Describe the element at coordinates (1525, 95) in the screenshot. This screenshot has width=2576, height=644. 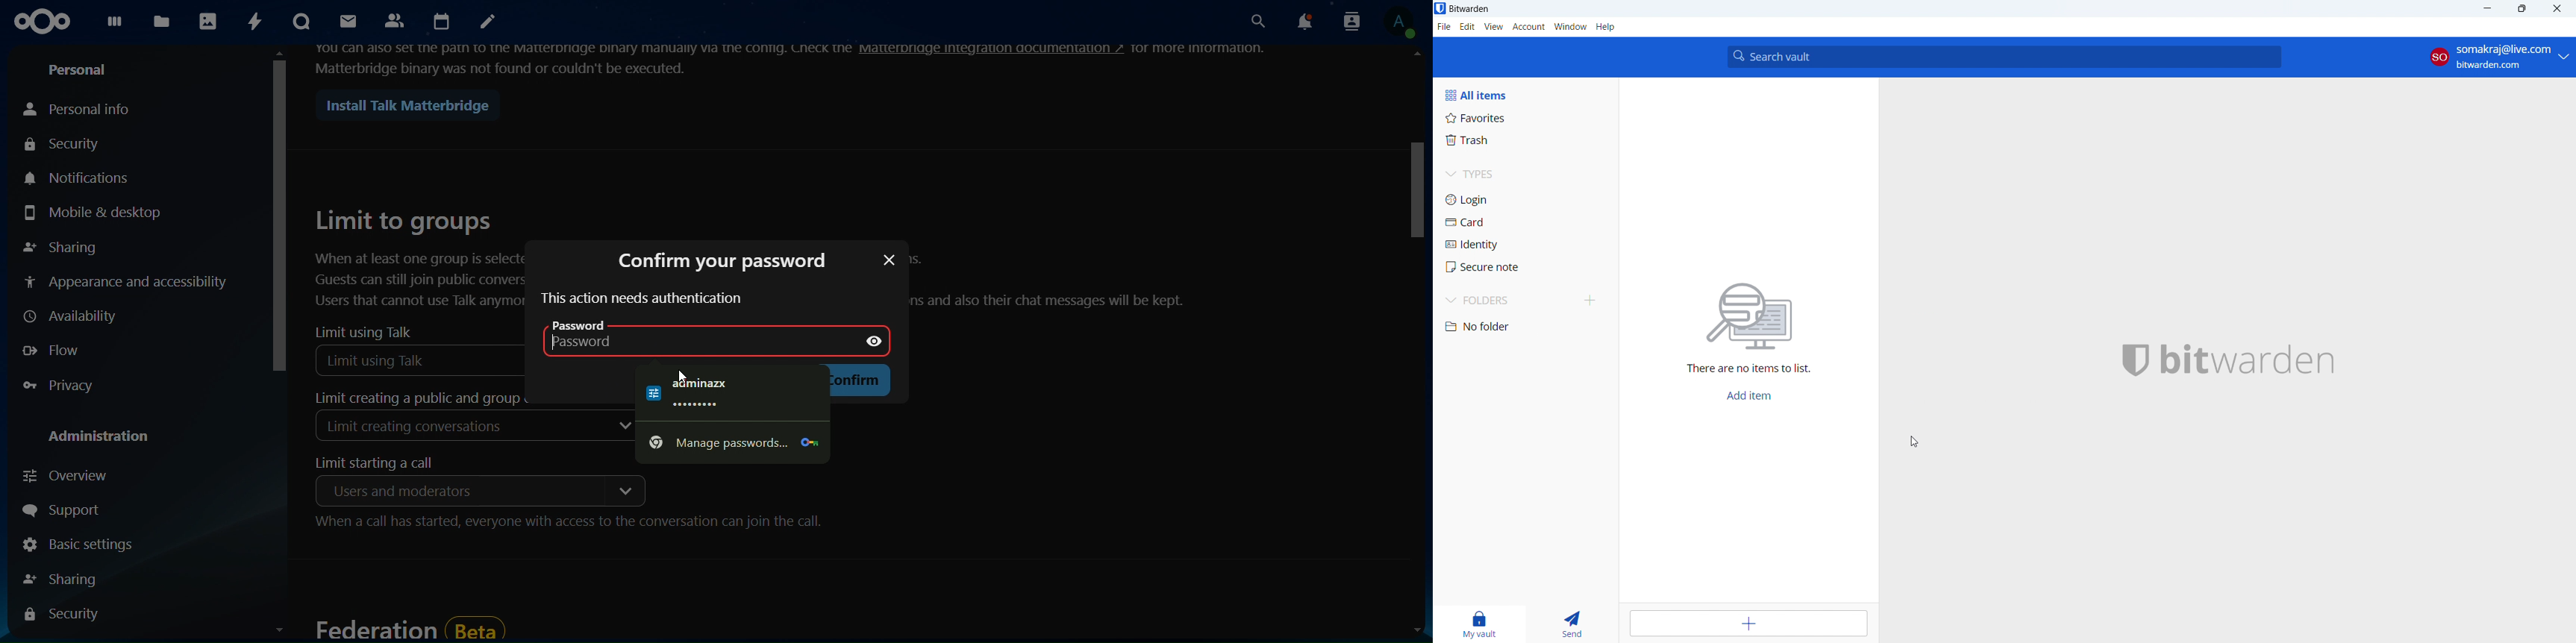
I see `all items` at that location.